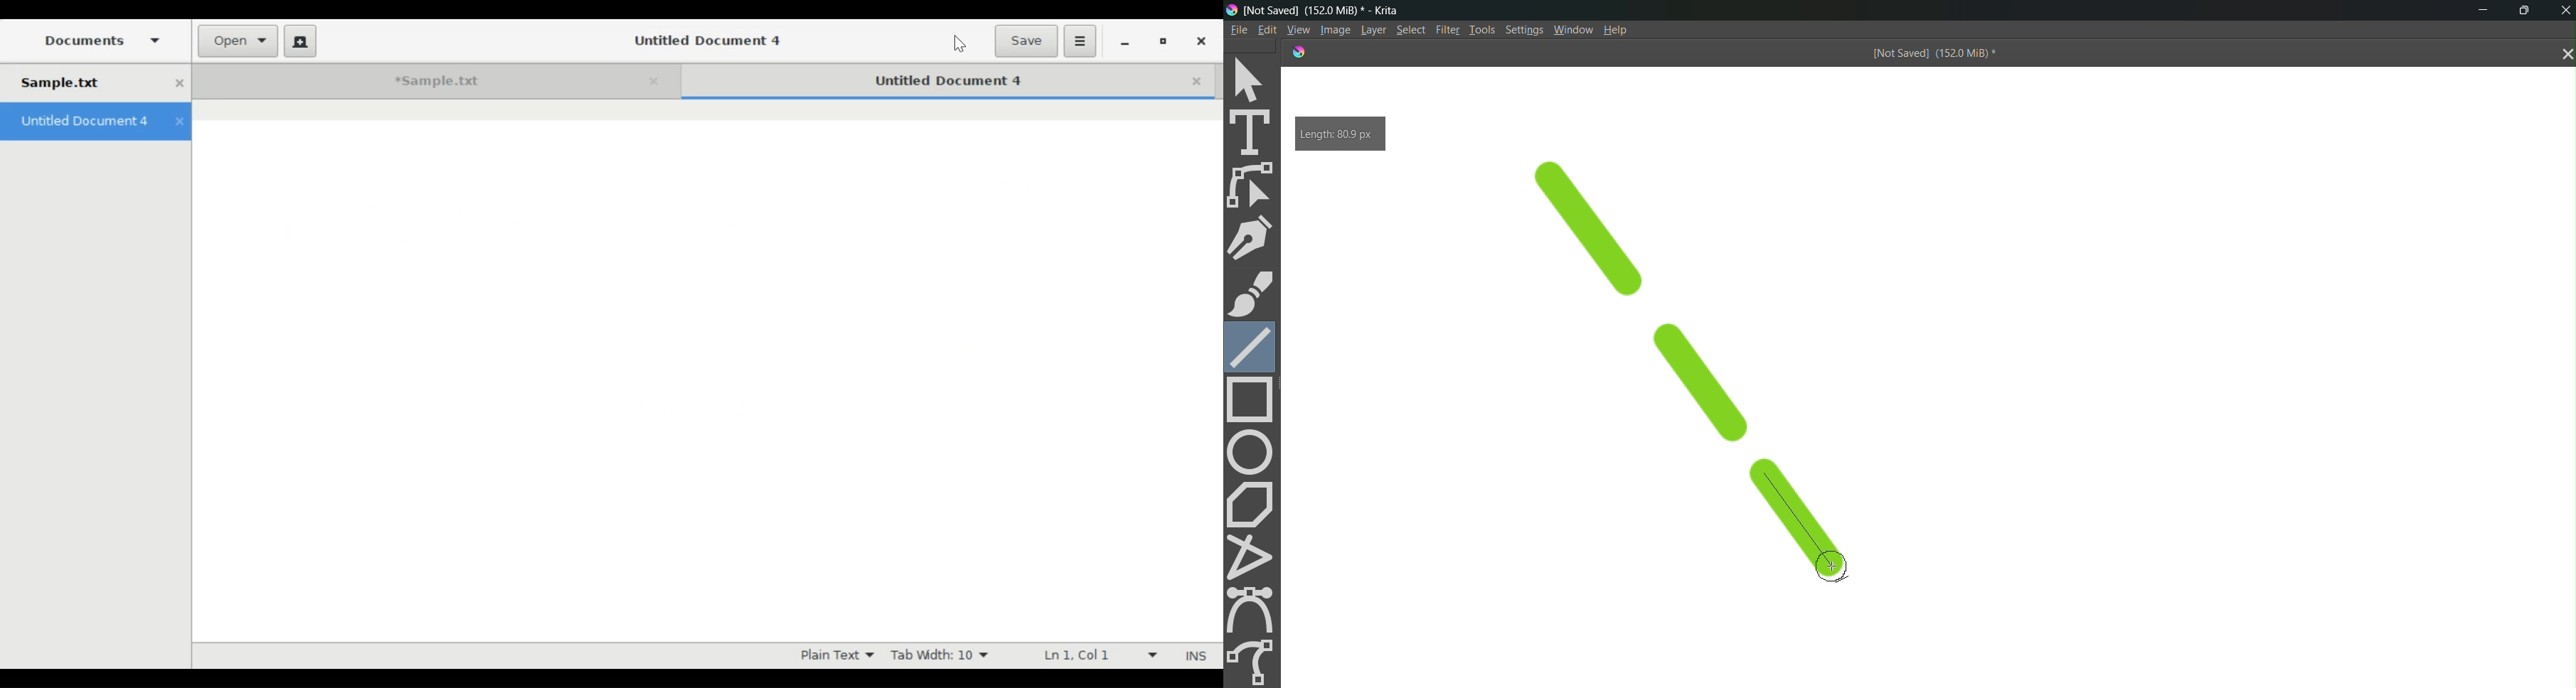 This screenshot has width=2576, height=700. What do you see at coordinates (1255, 401) in the screenshot?
I see `rectangle` at bounding box center [1255, 401].